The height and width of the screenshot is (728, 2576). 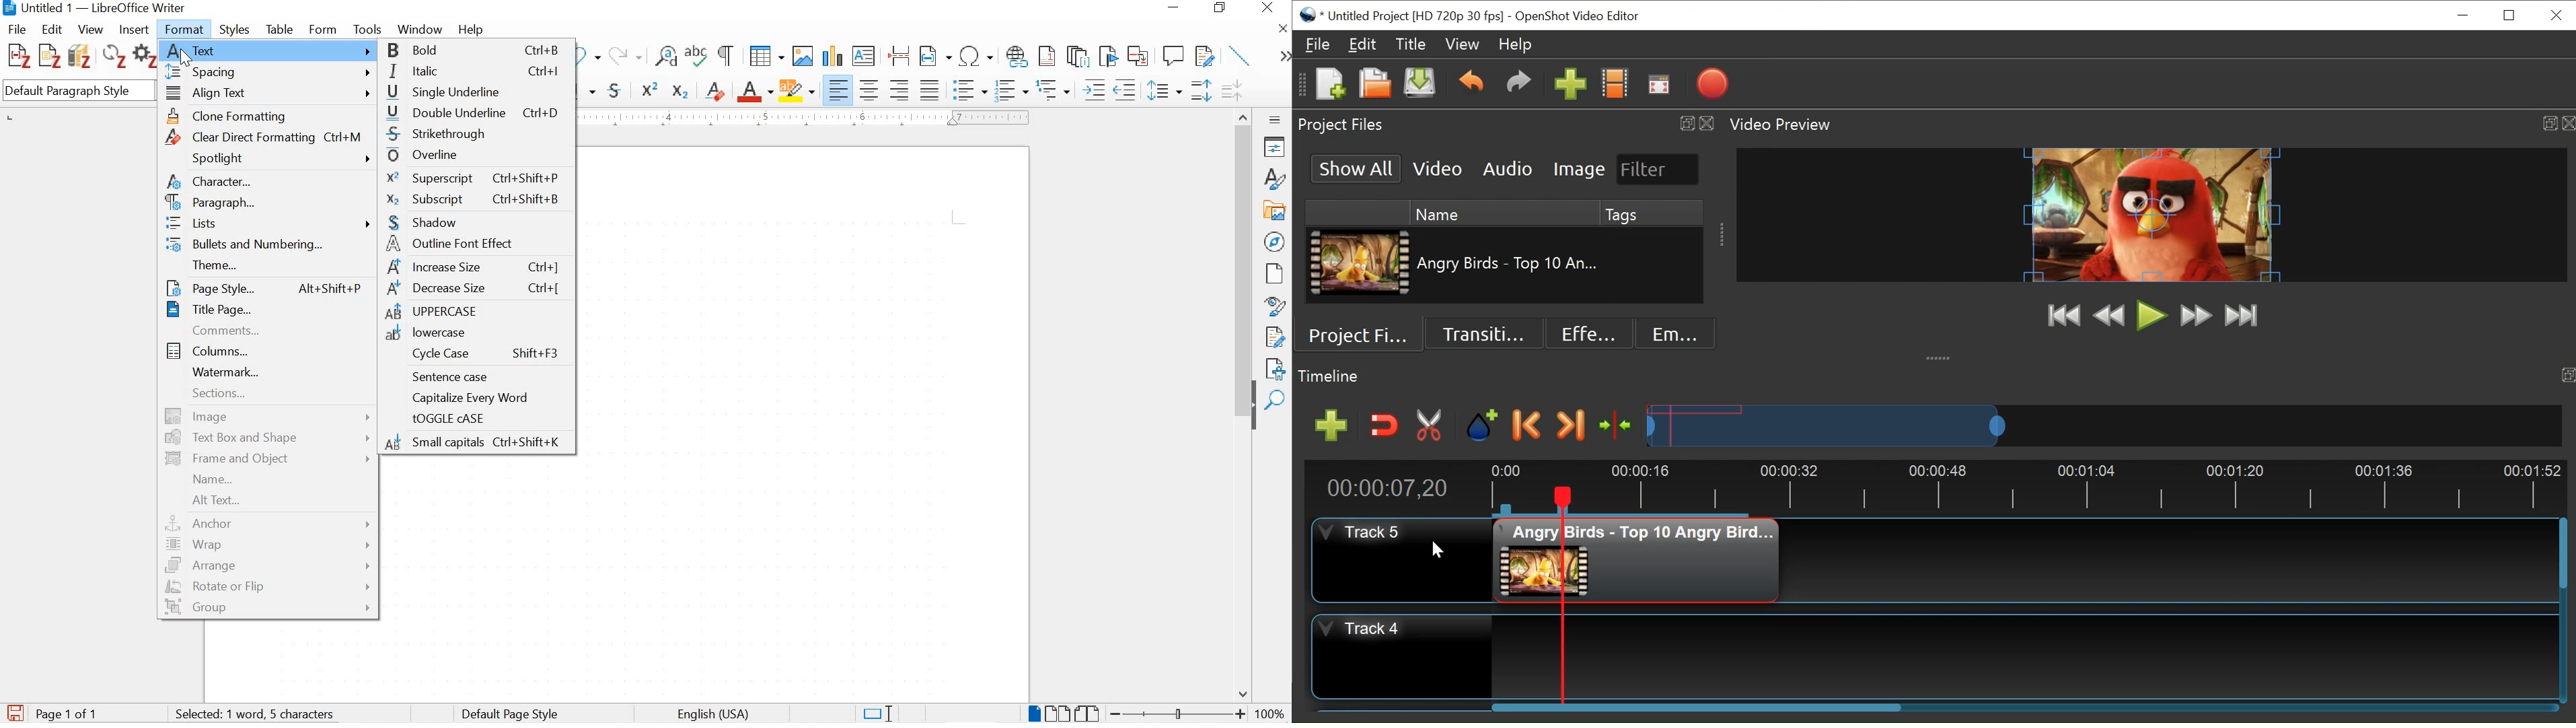 What do you see at coordinates (1273, 178) in the screenshot?
I see `styles` at bounding box center [1273, 178].